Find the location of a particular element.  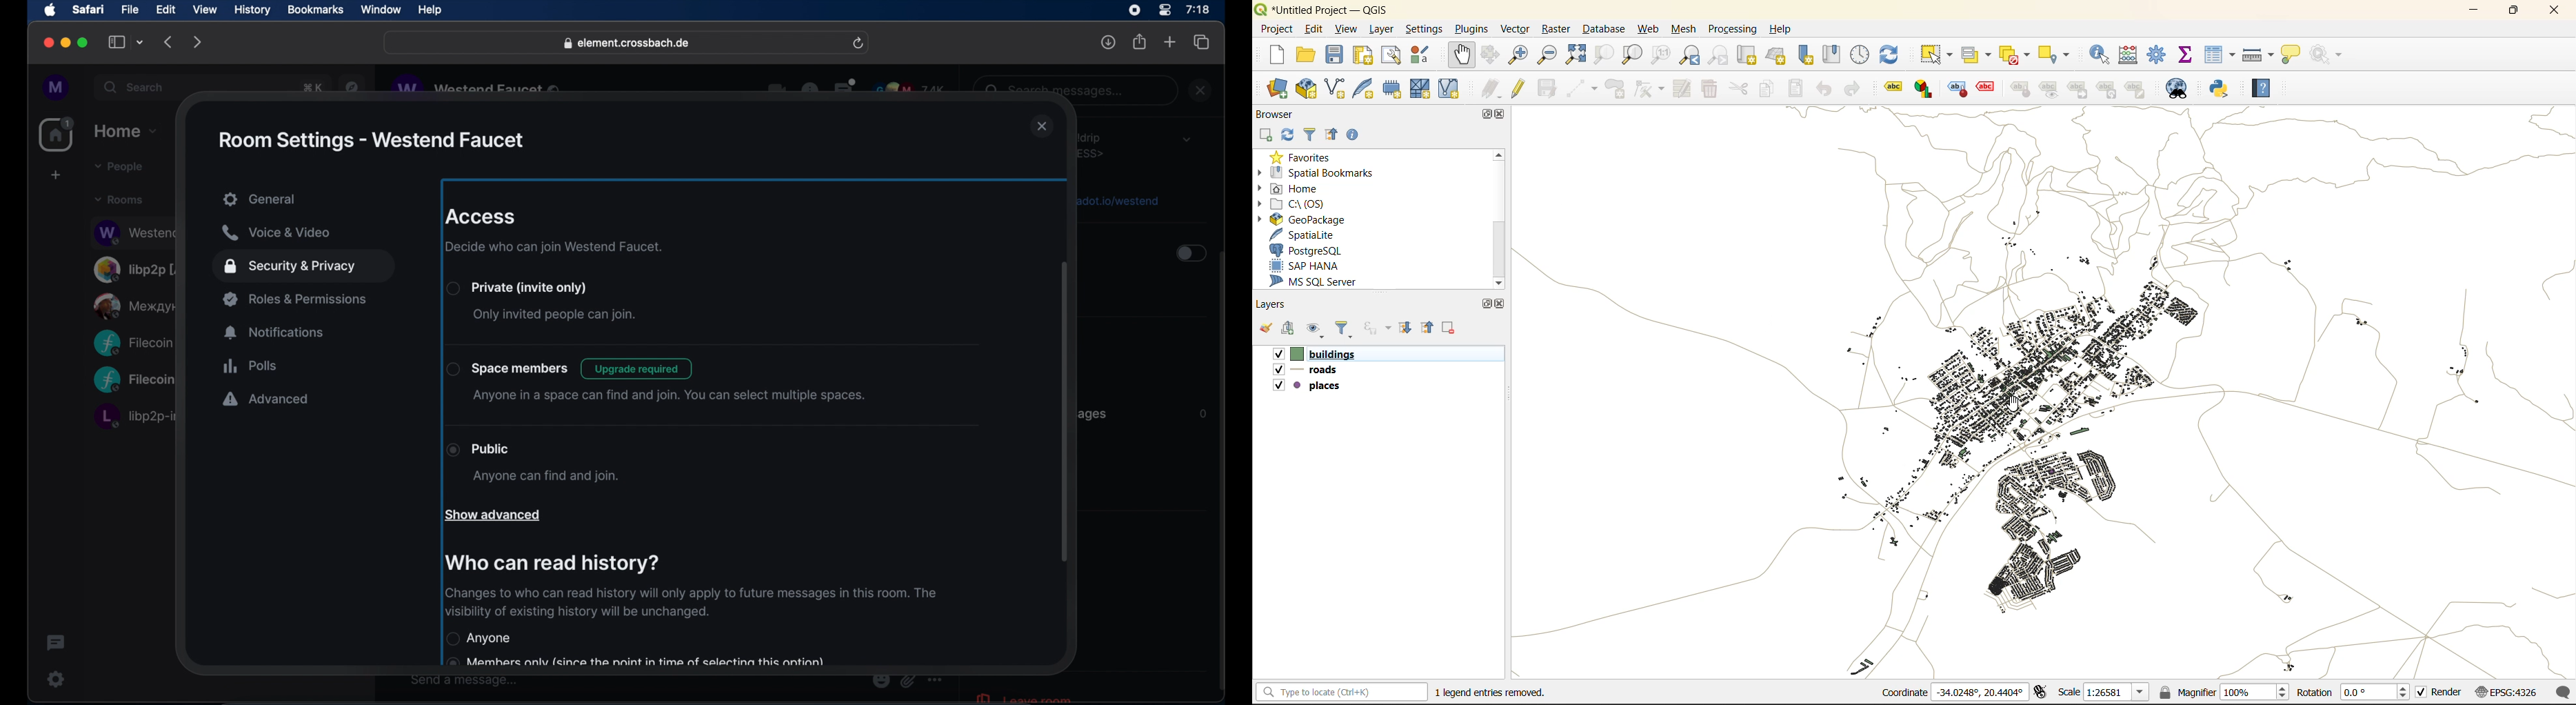

obscure is located at coordinates (478, 87).